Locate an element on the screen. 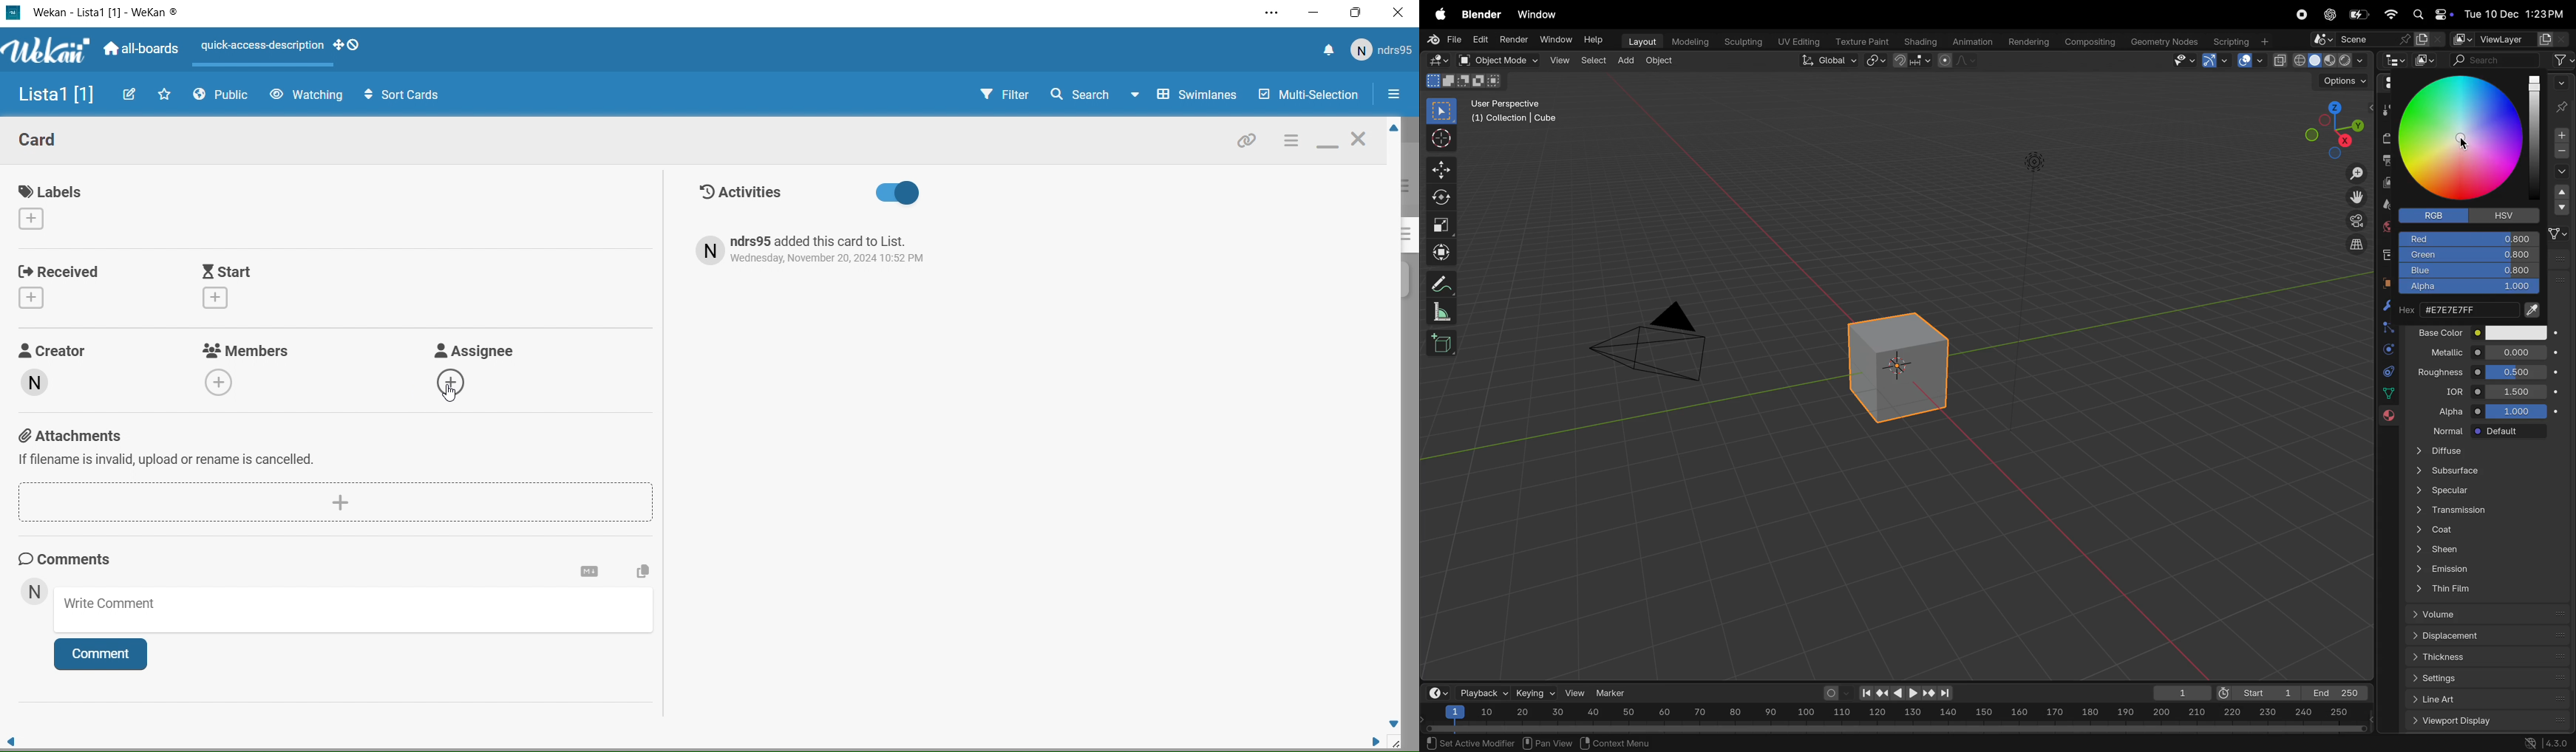 Image resolution: width=2576 pixels, height=756 pixels. editor type is located at coordinates (2389, 85).